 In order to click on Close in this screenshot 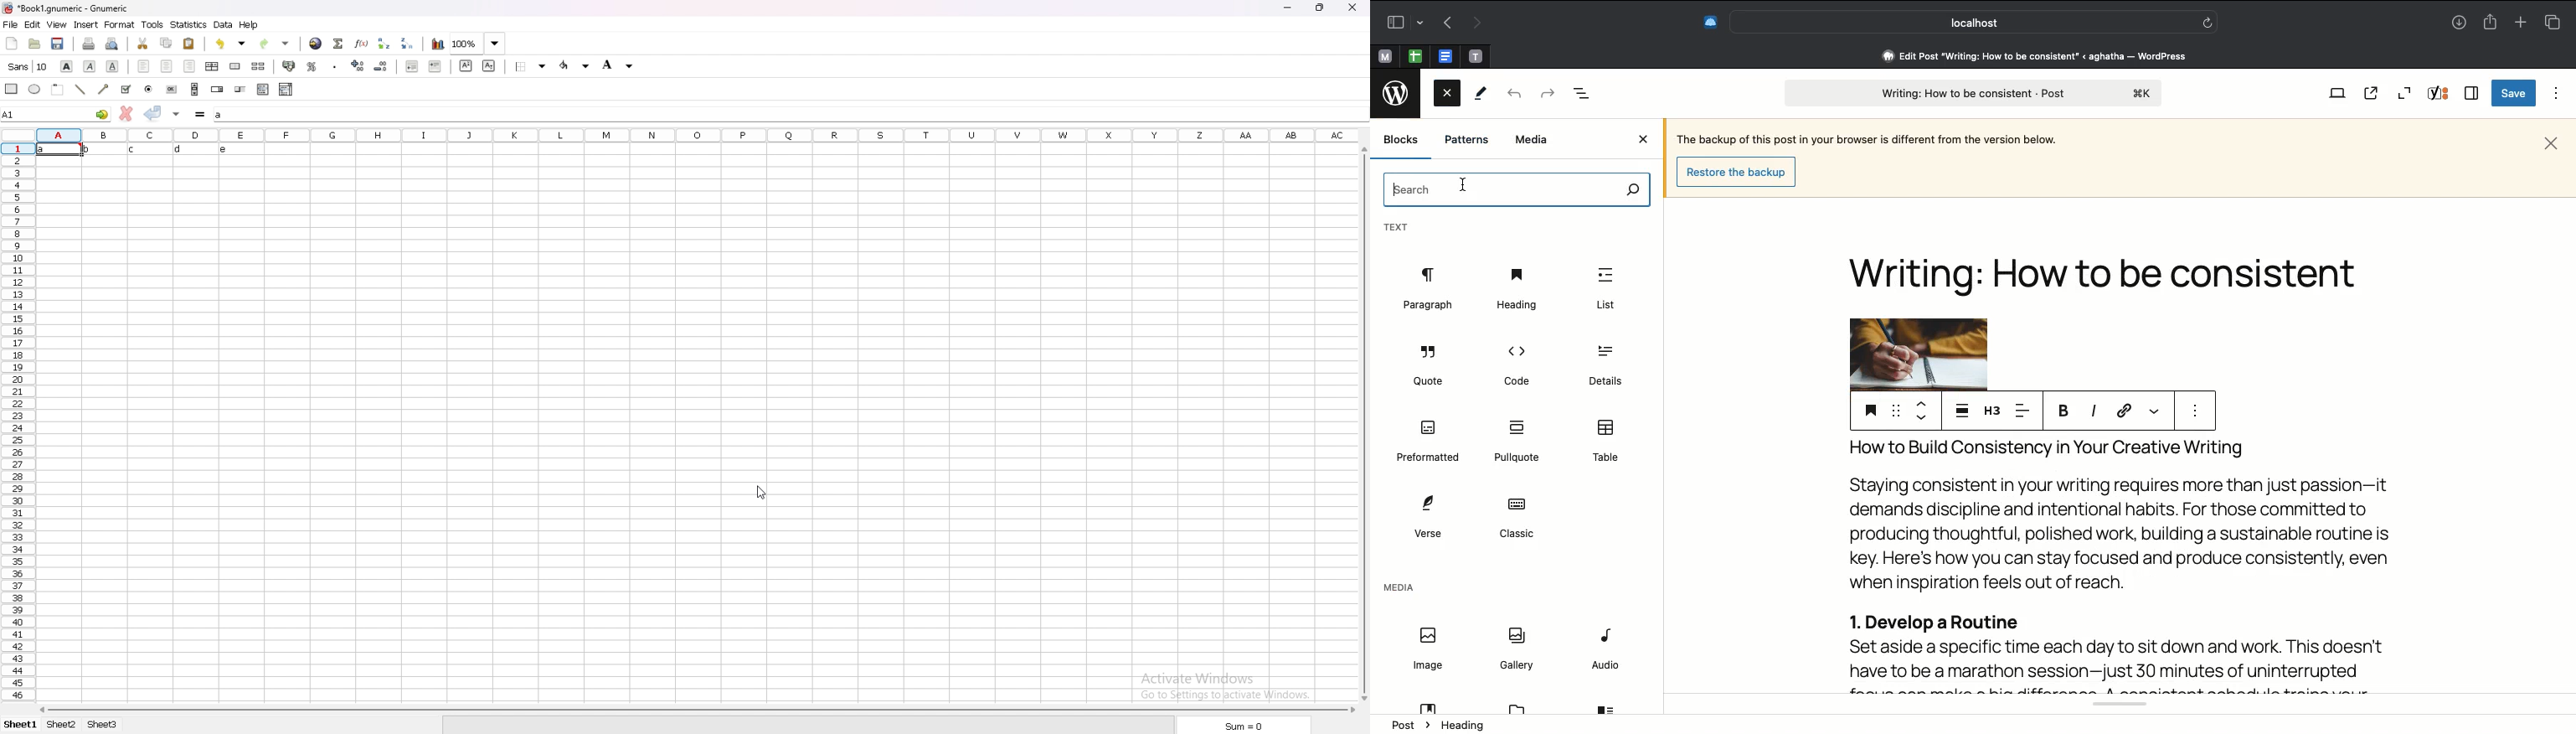, I will do `click(2551, 143)`.